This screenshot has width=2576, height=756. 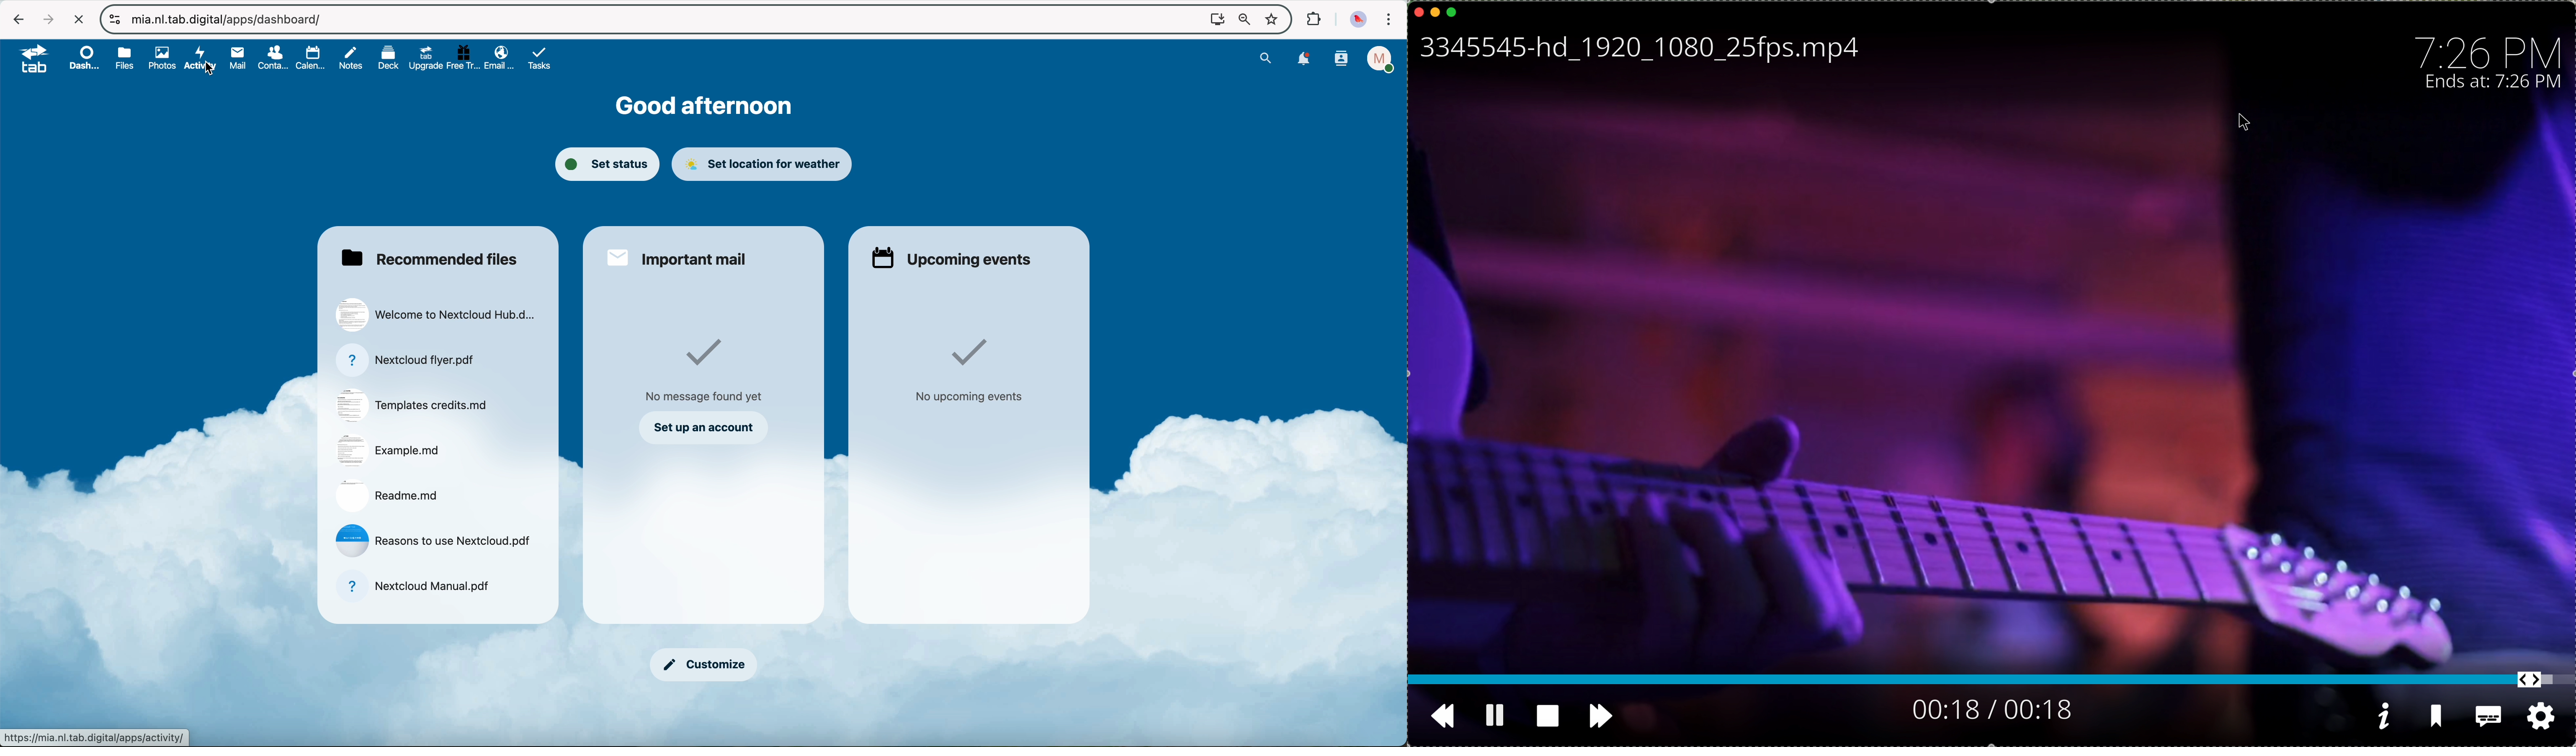 I want to click on seconds, so click(x=1991, y=709).